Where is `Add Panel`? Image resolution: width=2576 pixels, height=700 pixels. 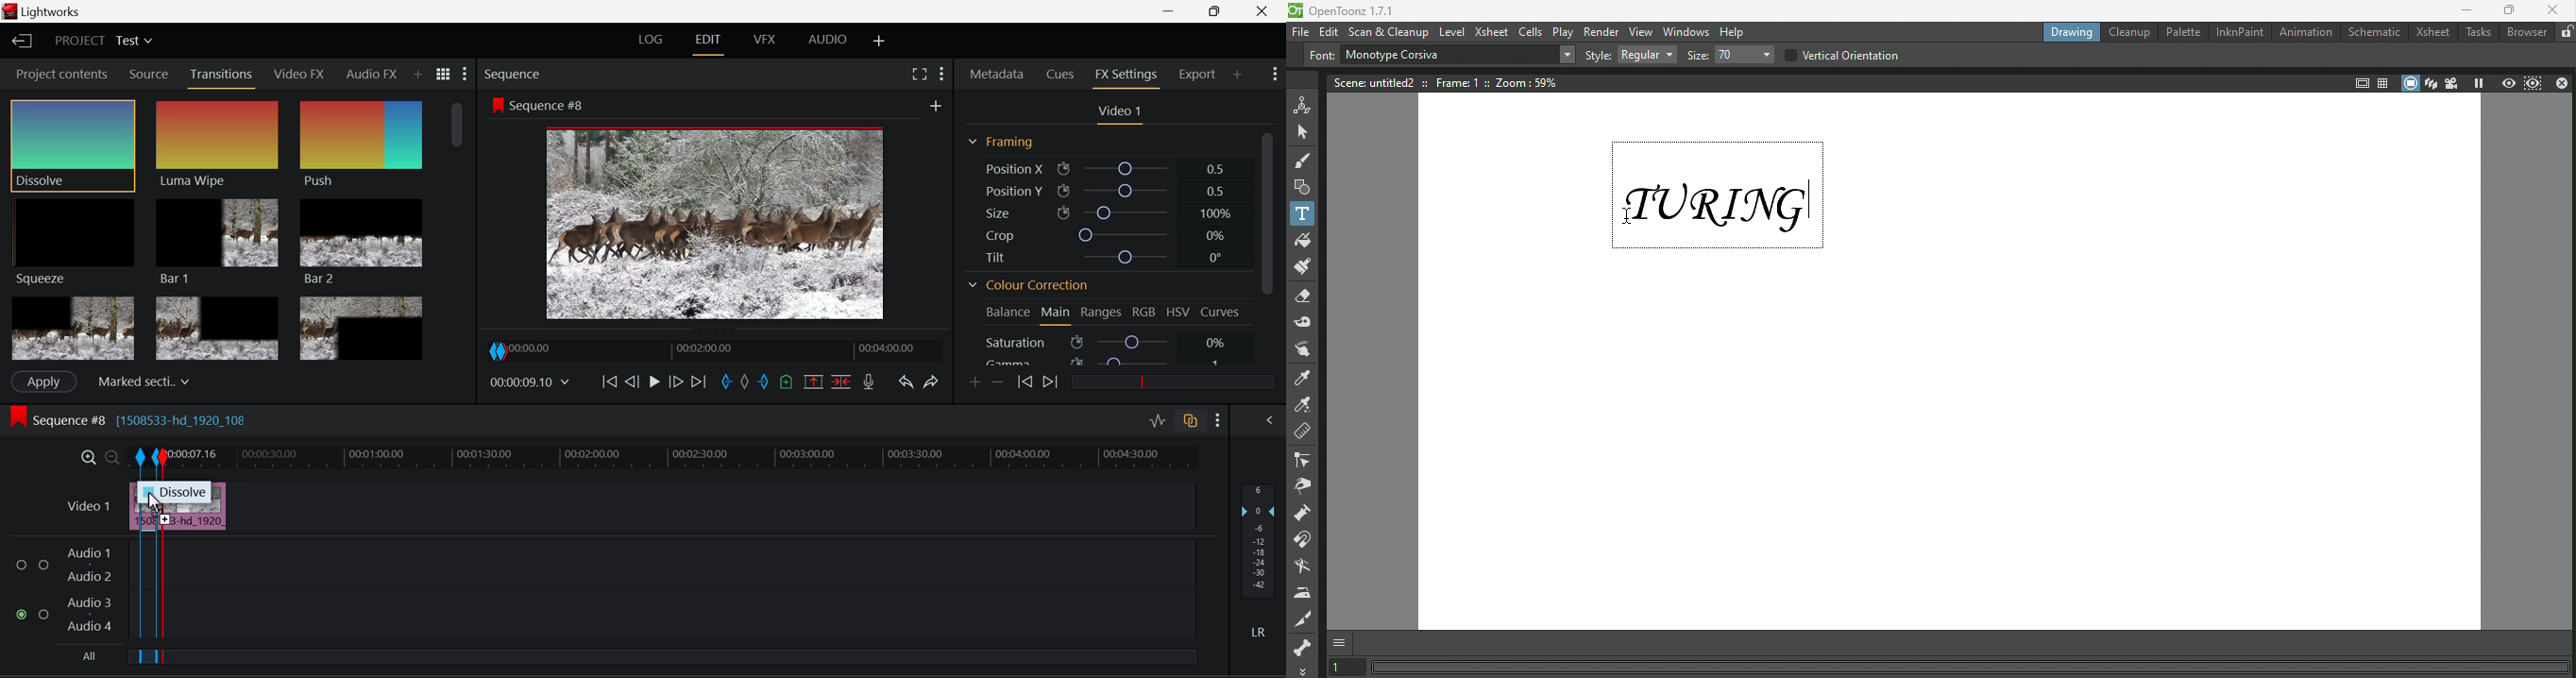
Add Panel is located at coordinates (1237, 75).